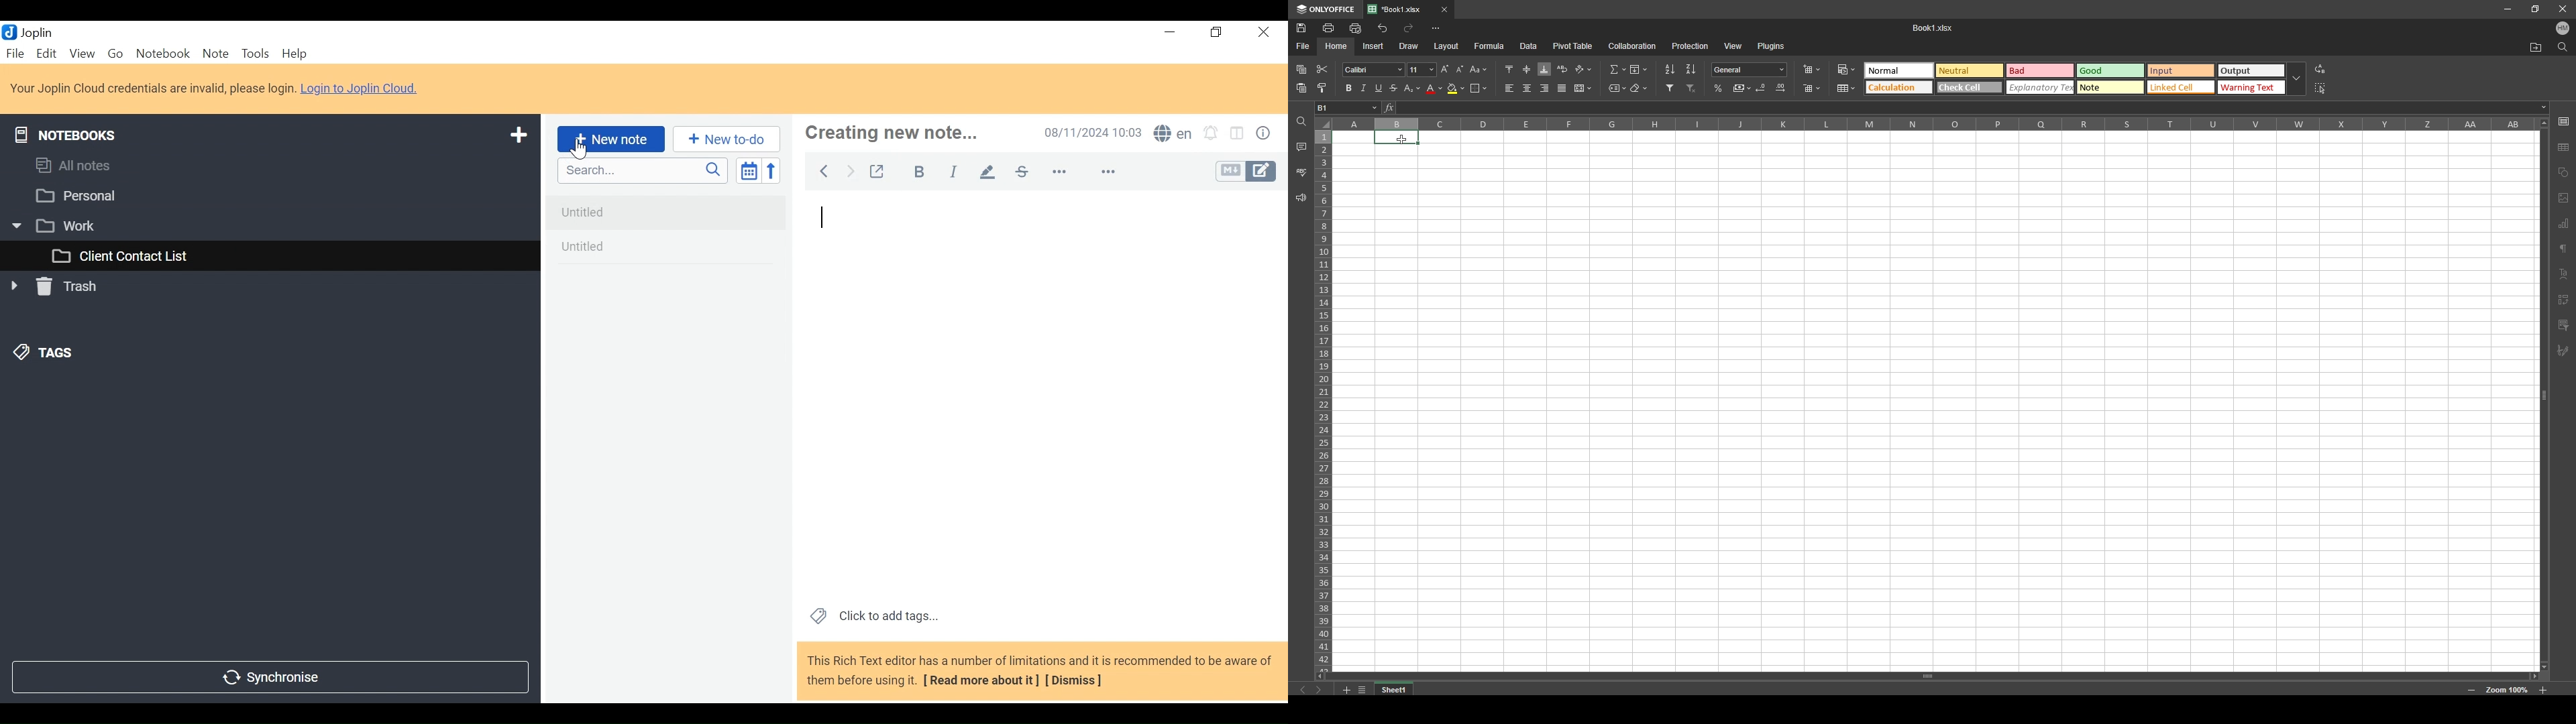  What do you see at coordinates (266, 196) in the screenshot?
I see `Personal` at bounding box center [266, 196].